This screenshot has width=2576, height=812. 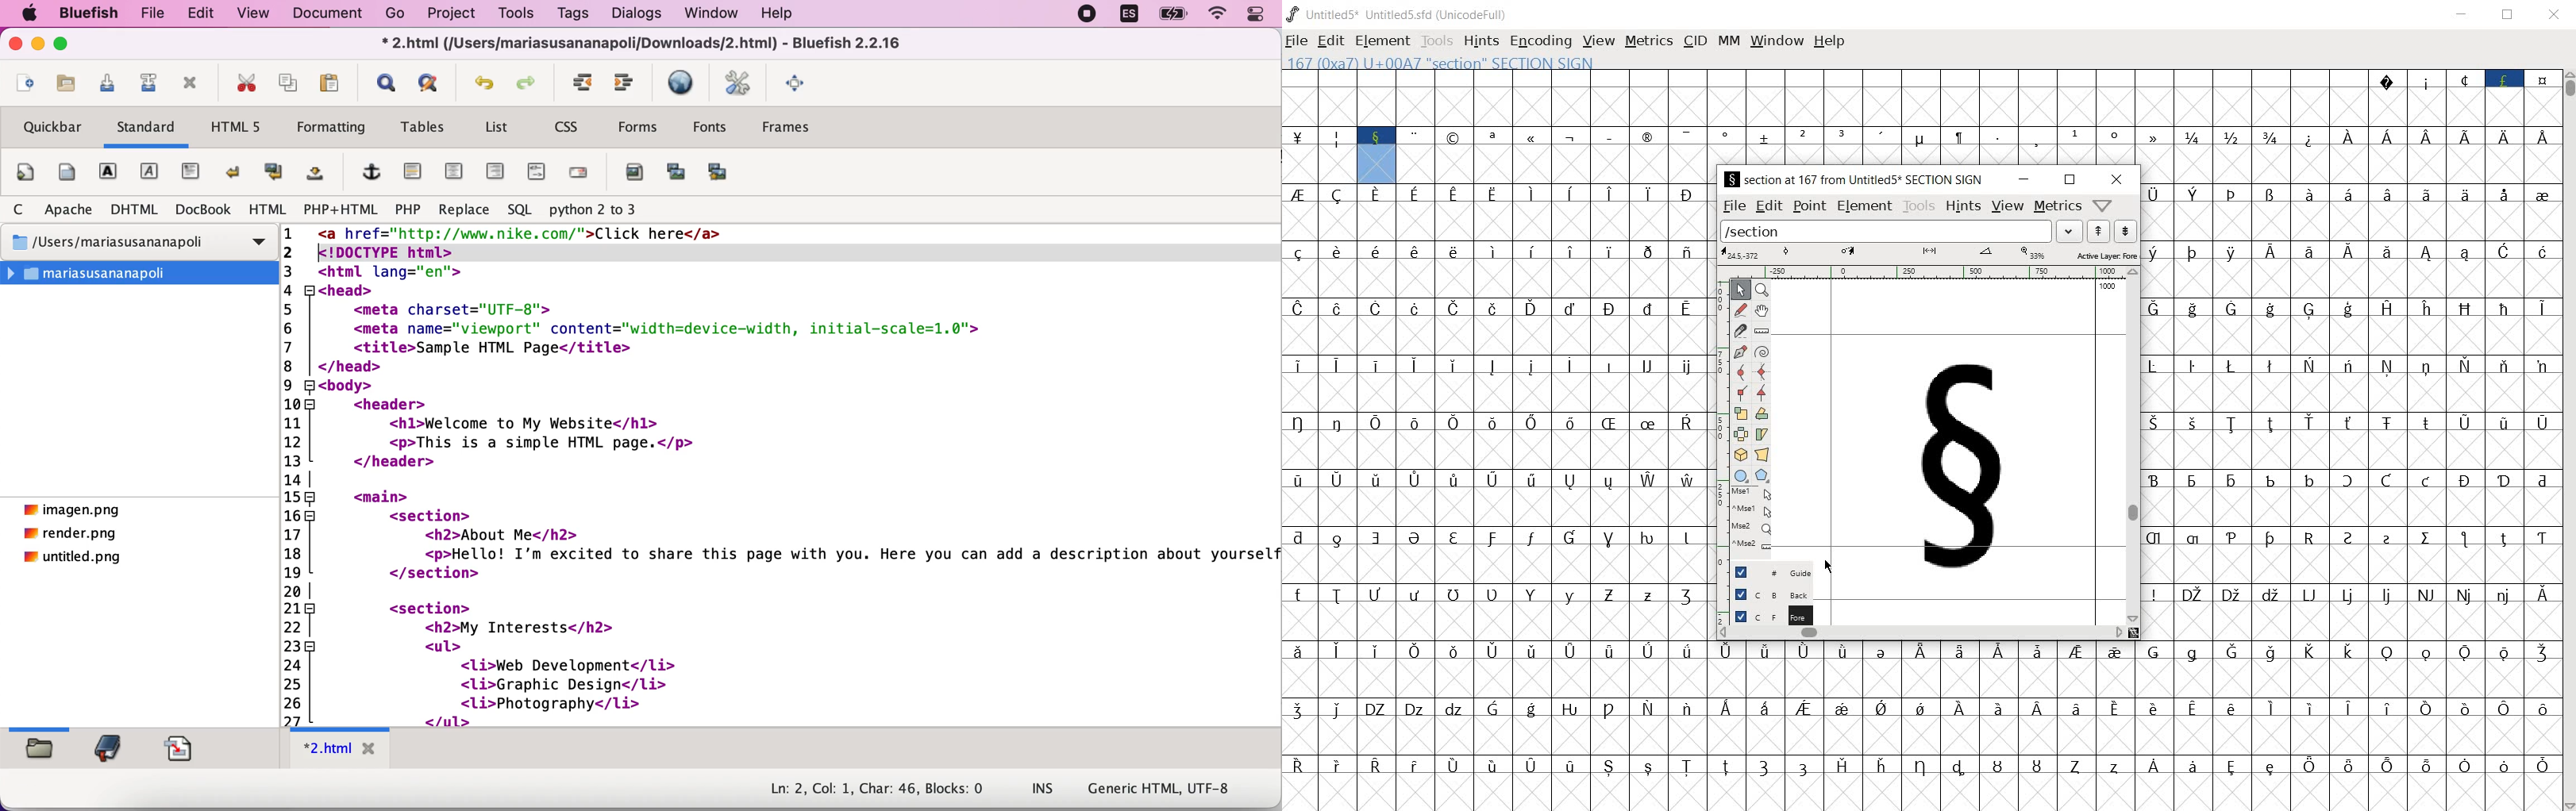 I want to click on break, so click(x=237, y=172).